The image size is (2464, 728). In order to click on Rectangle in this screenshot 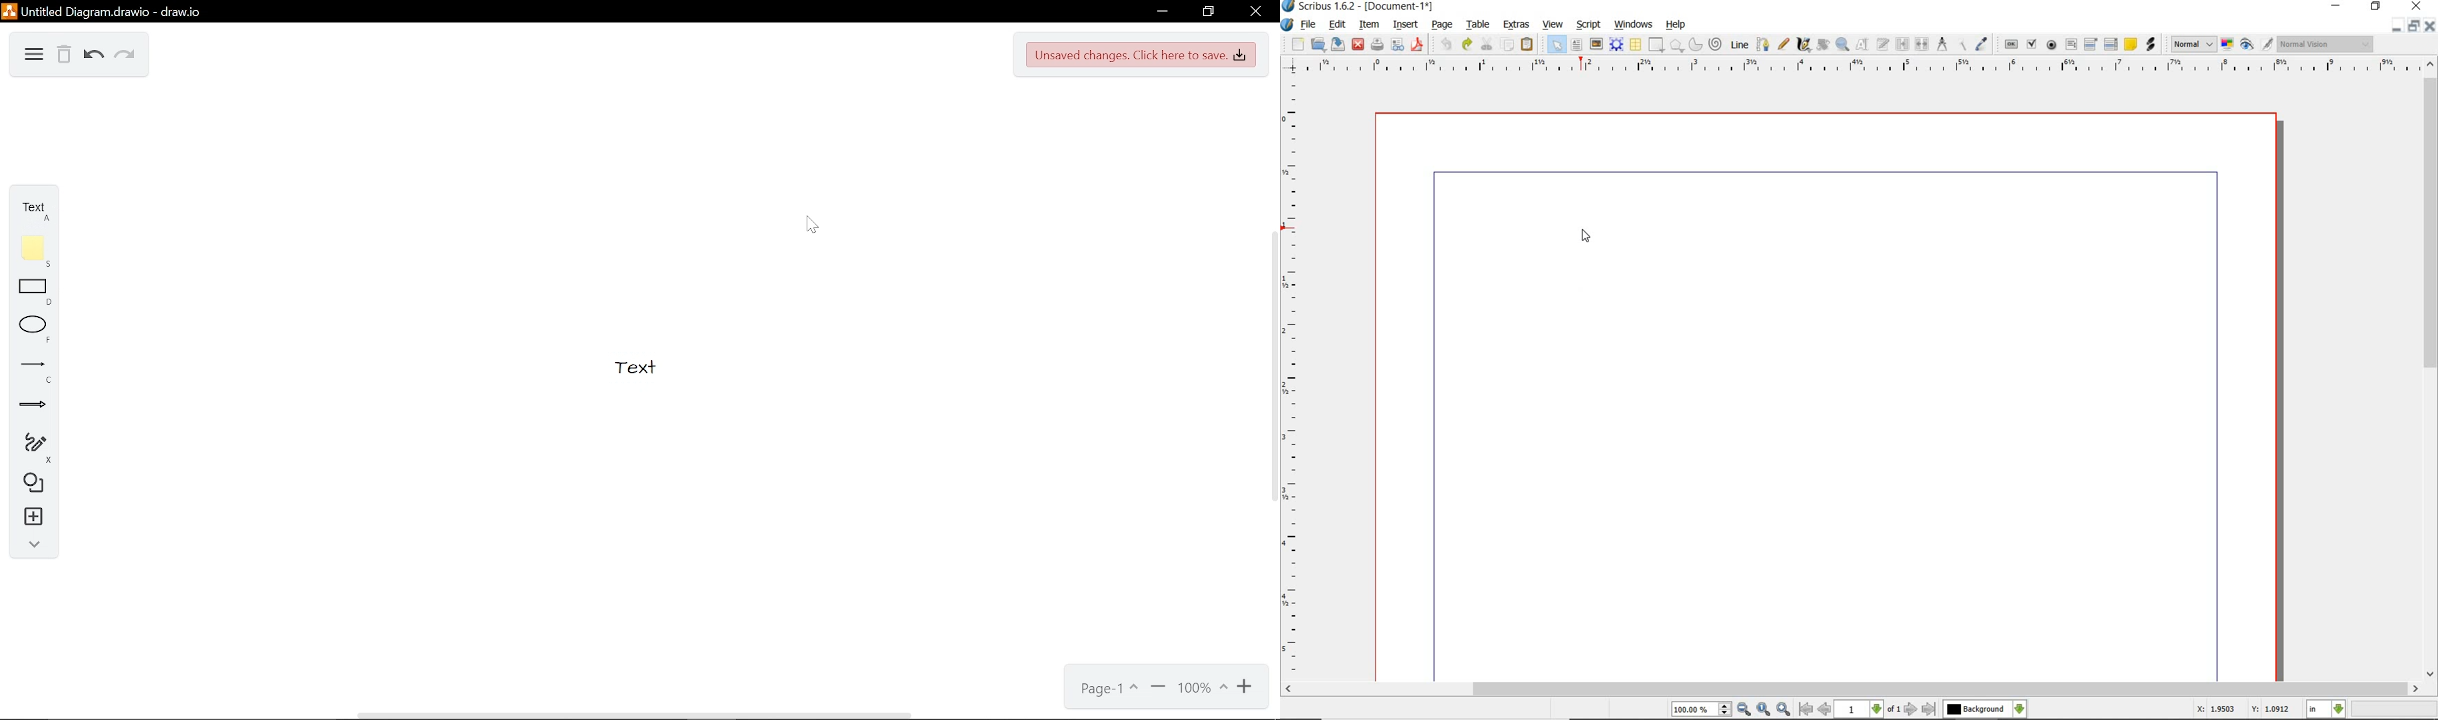, I will do `click(28, 293)`.